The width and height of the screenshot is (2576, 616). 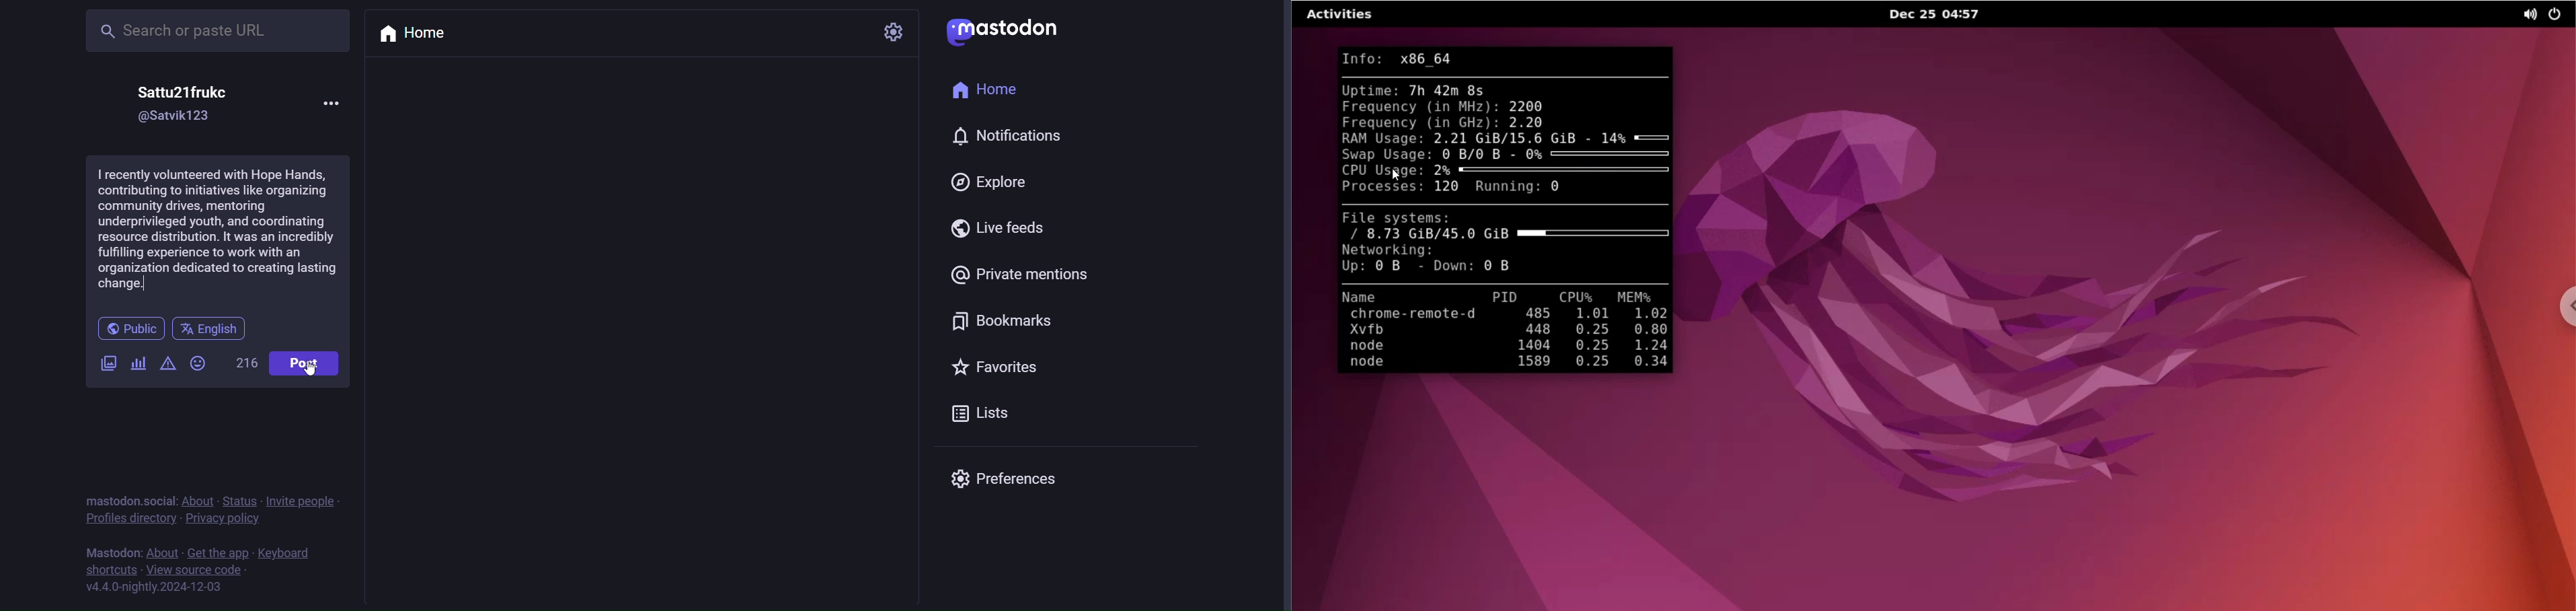 What do you see at coordinates (128, 499) in the screenshot?
I see `mastodon social` at bounding box center [128, 499].